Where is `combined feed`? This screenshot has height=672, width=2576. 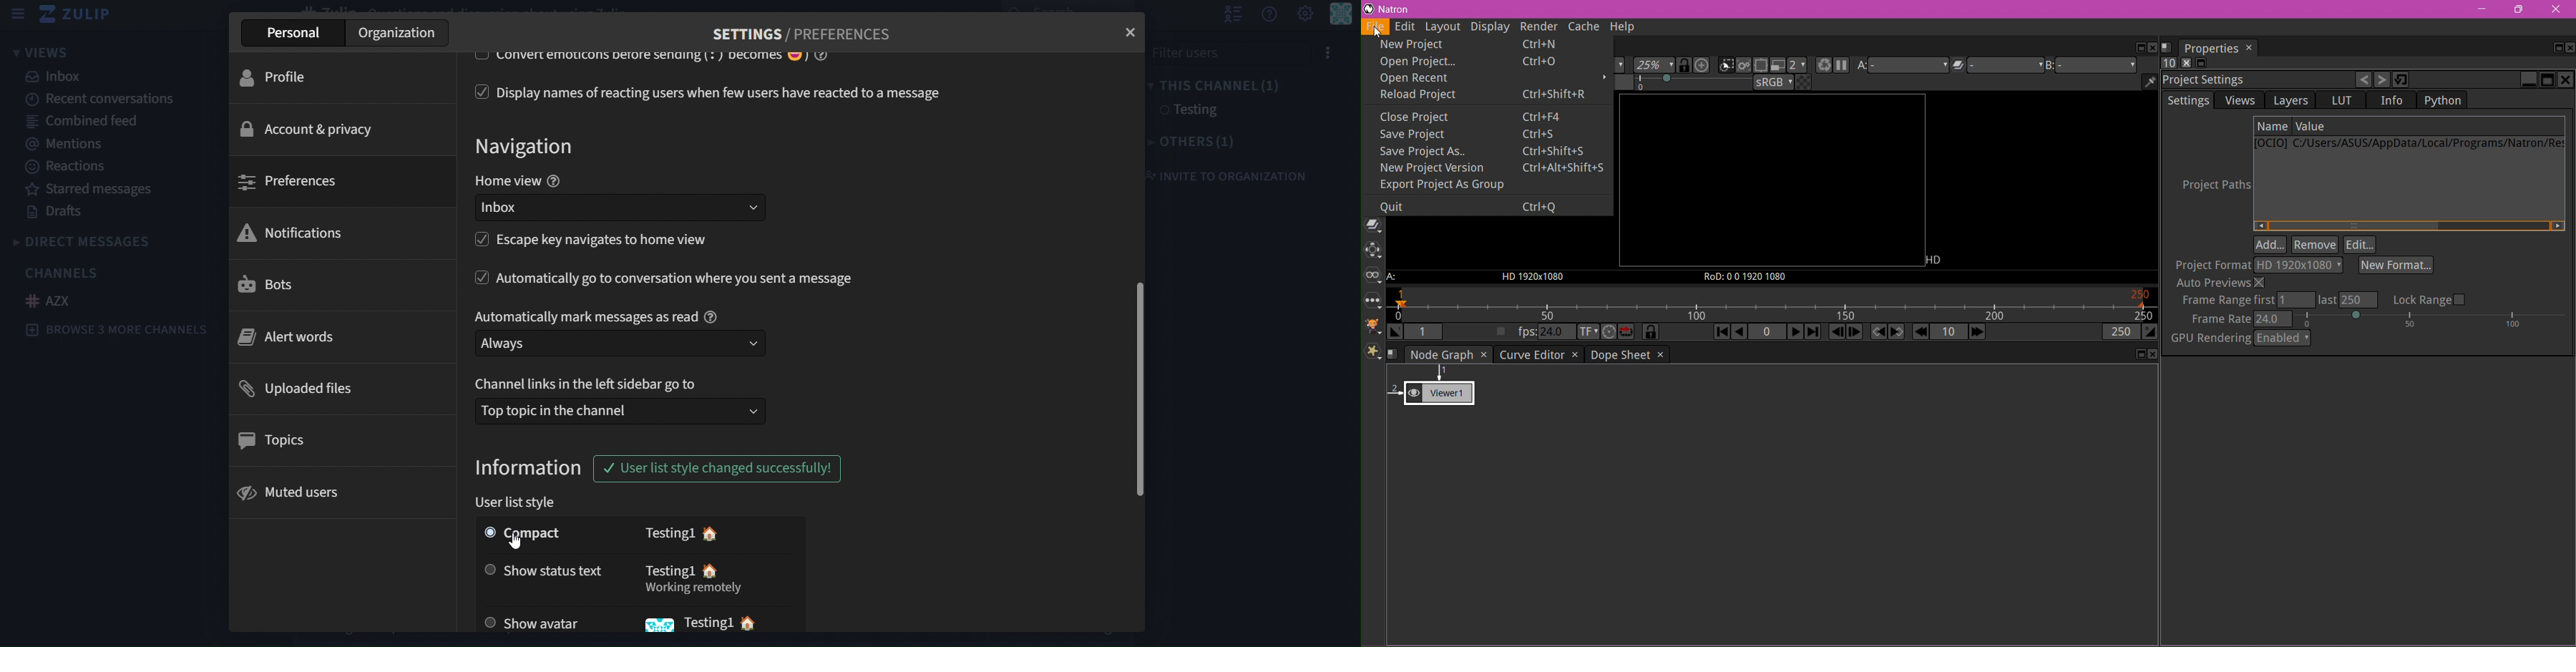 combined feed is located at coordinates (84, 120).